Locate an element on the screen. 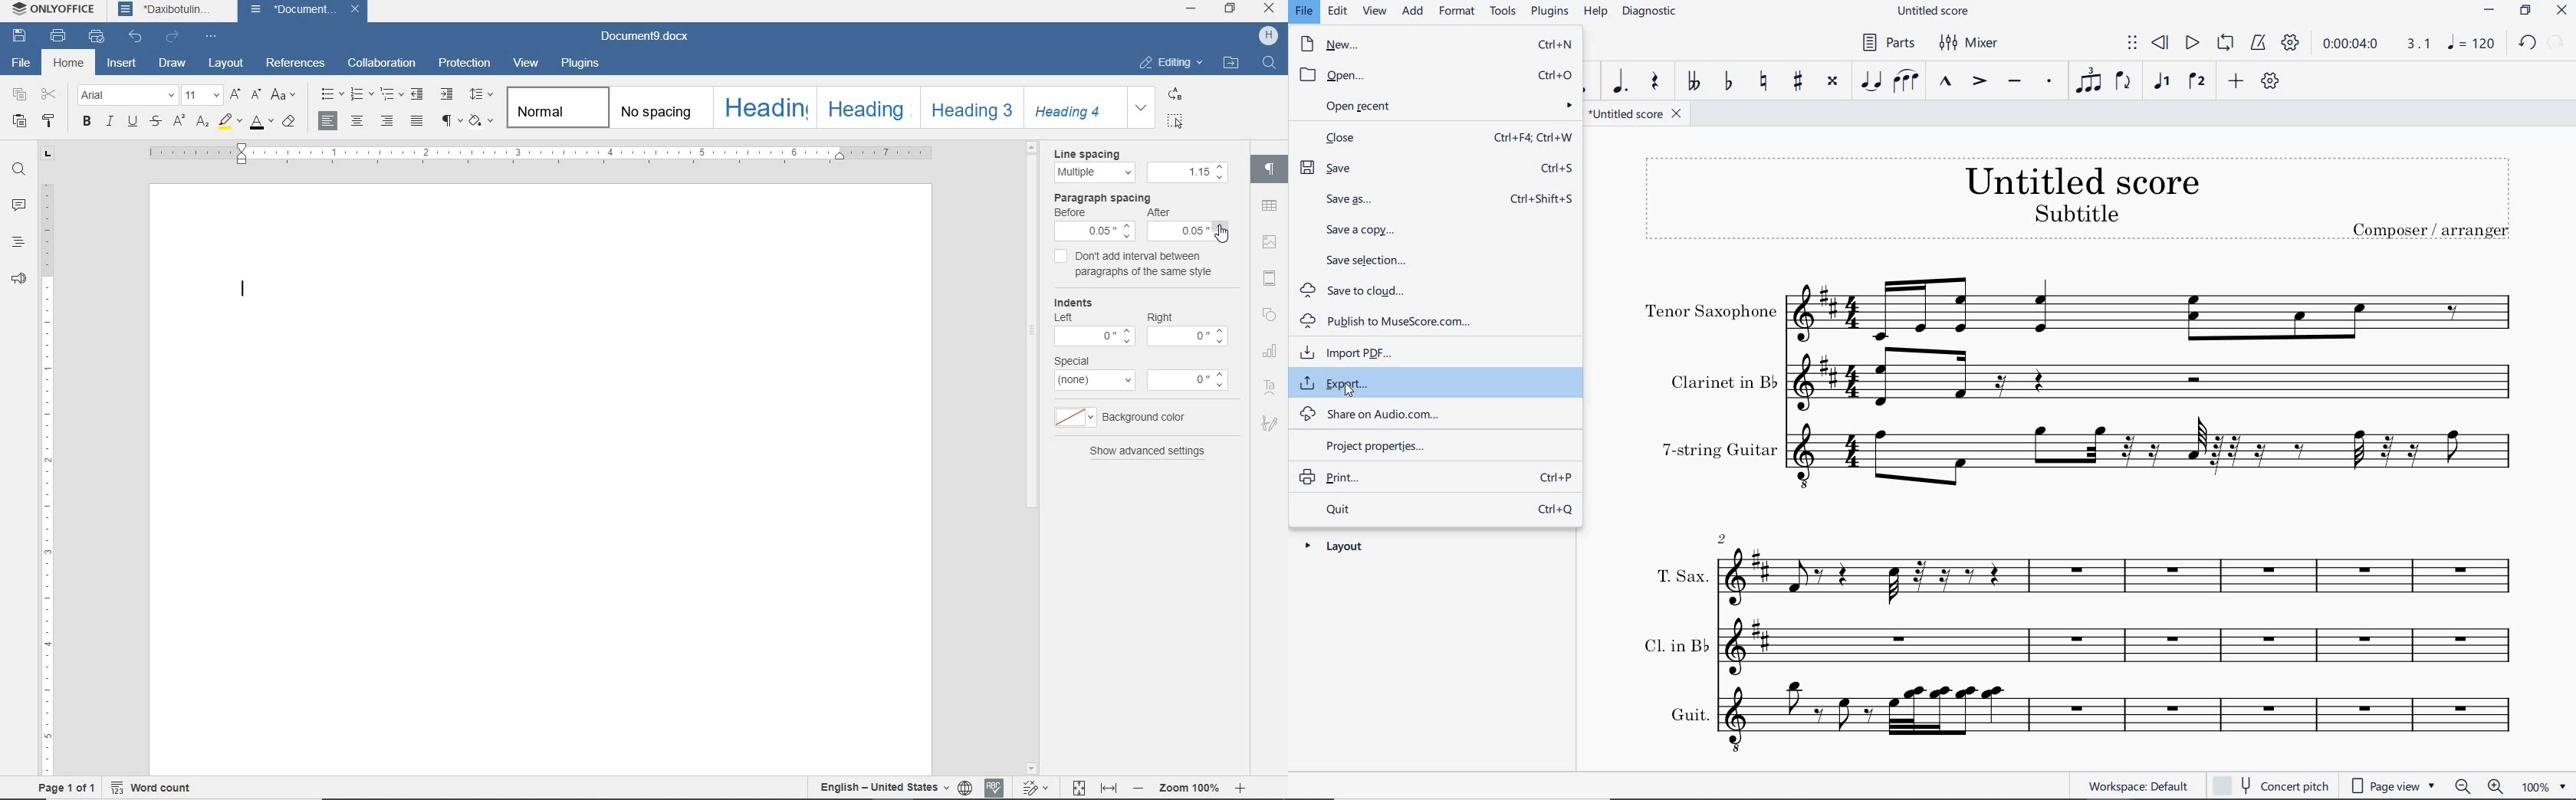 This screenshot has height=812, width=2576. VIEW is located at coordinates (1375, 10).